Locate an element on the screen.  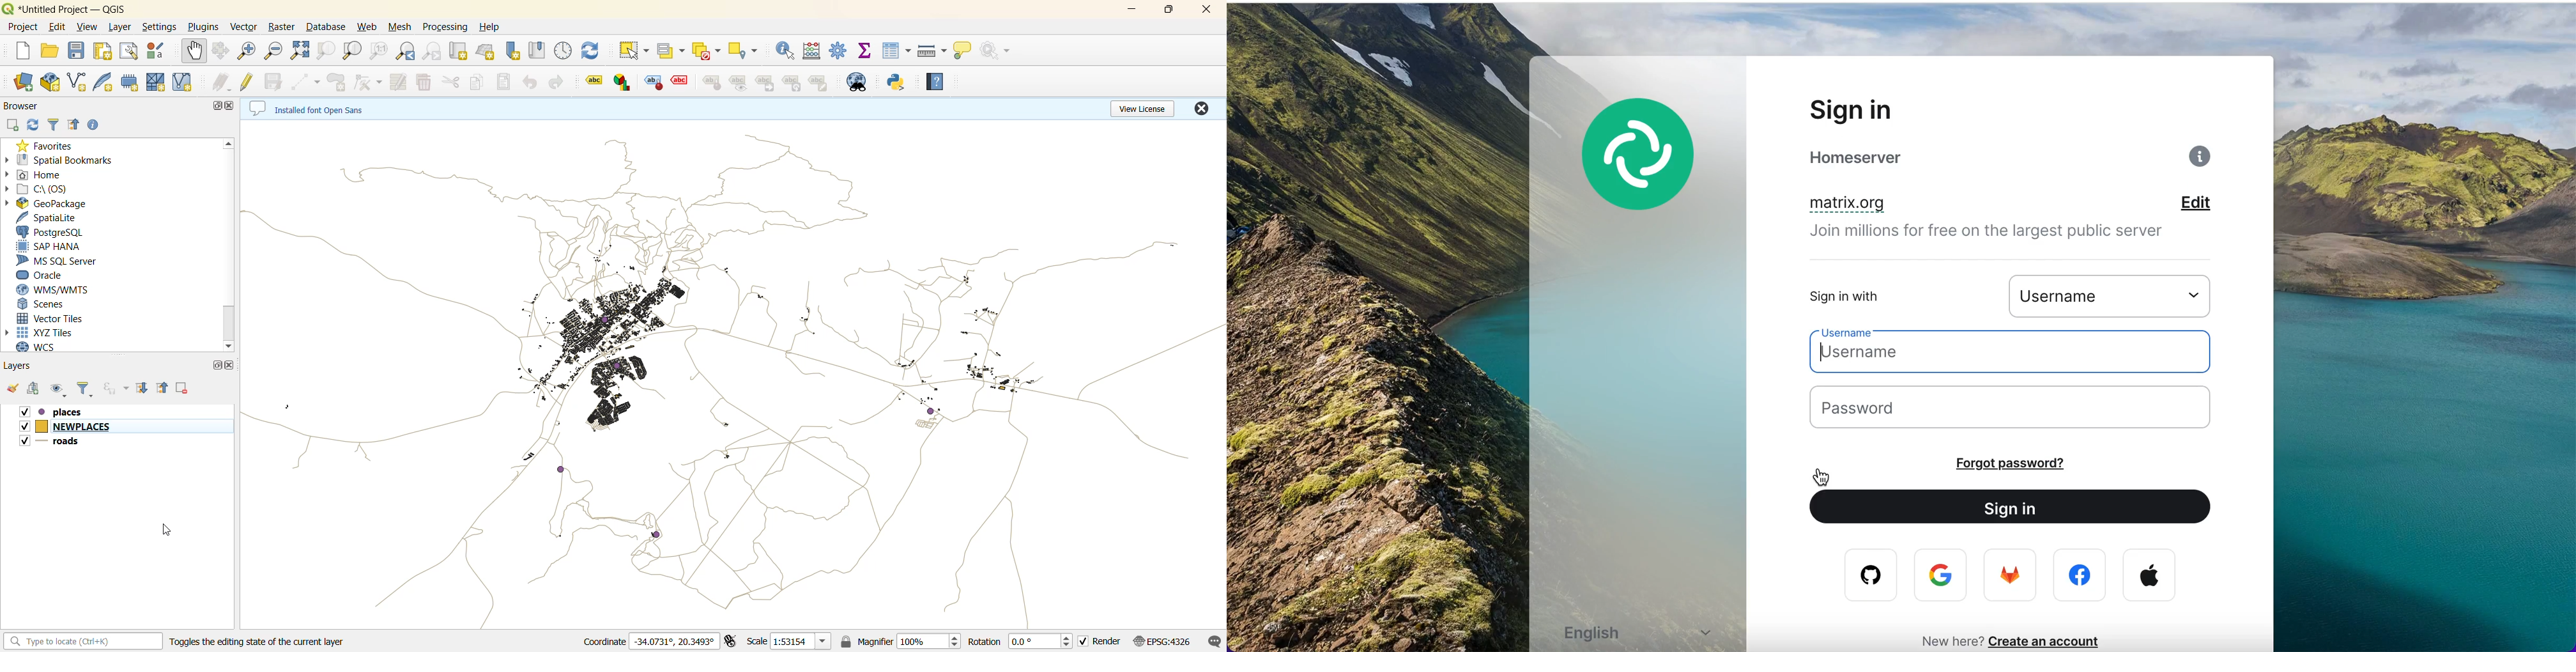
close is located at coordinates (231, 104).